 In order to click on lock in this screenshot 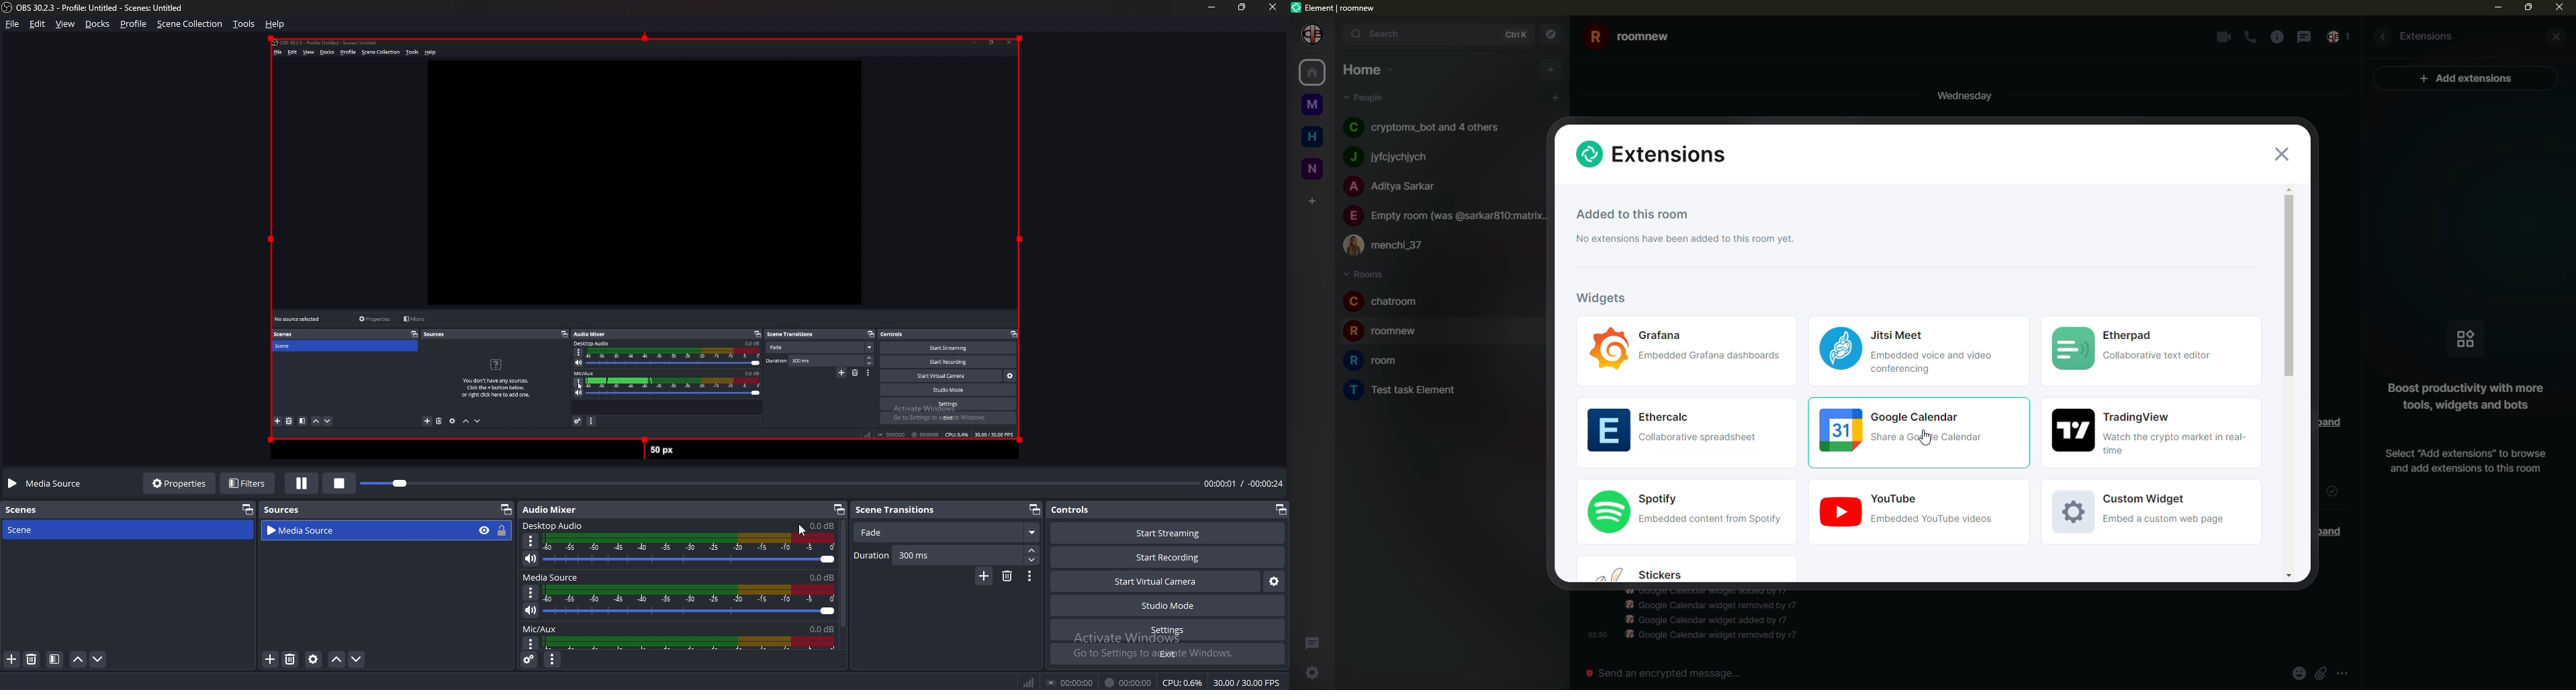, I will do `click(501, 532)`.